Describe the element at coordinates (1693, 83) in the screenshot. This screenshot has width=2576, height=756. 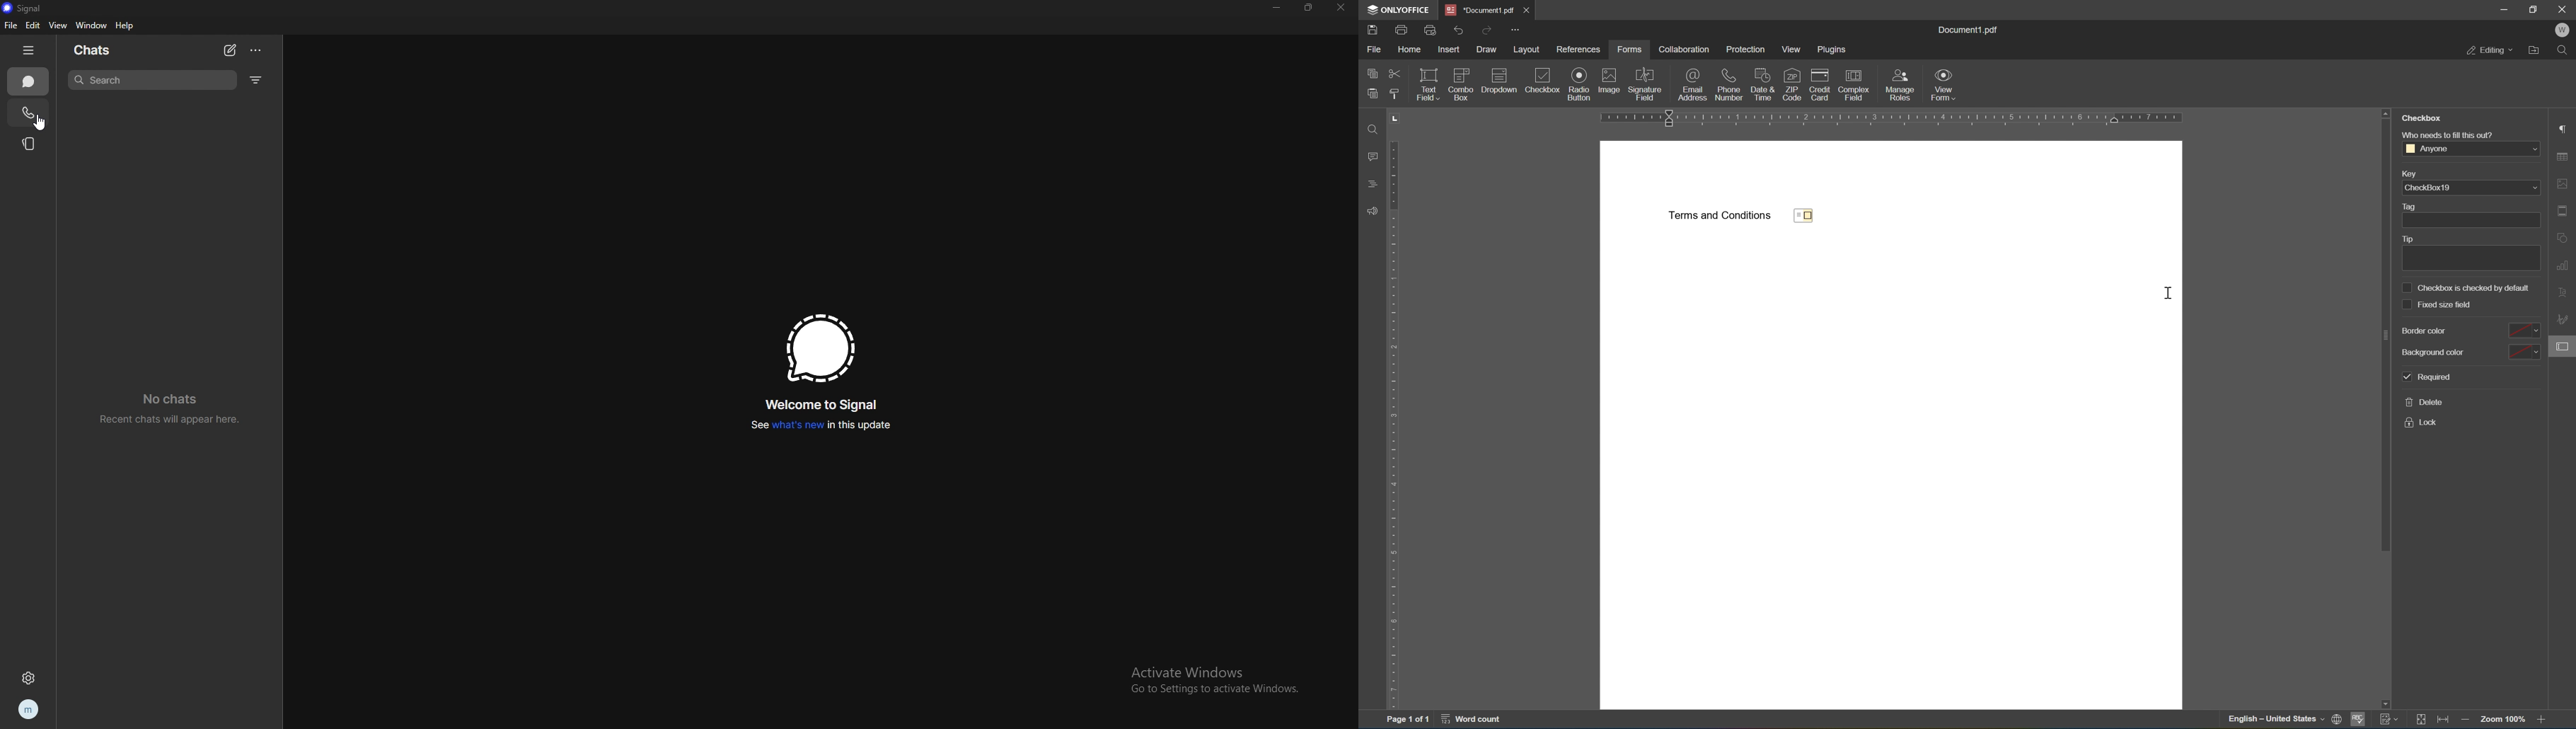
I see `email address` at that location.